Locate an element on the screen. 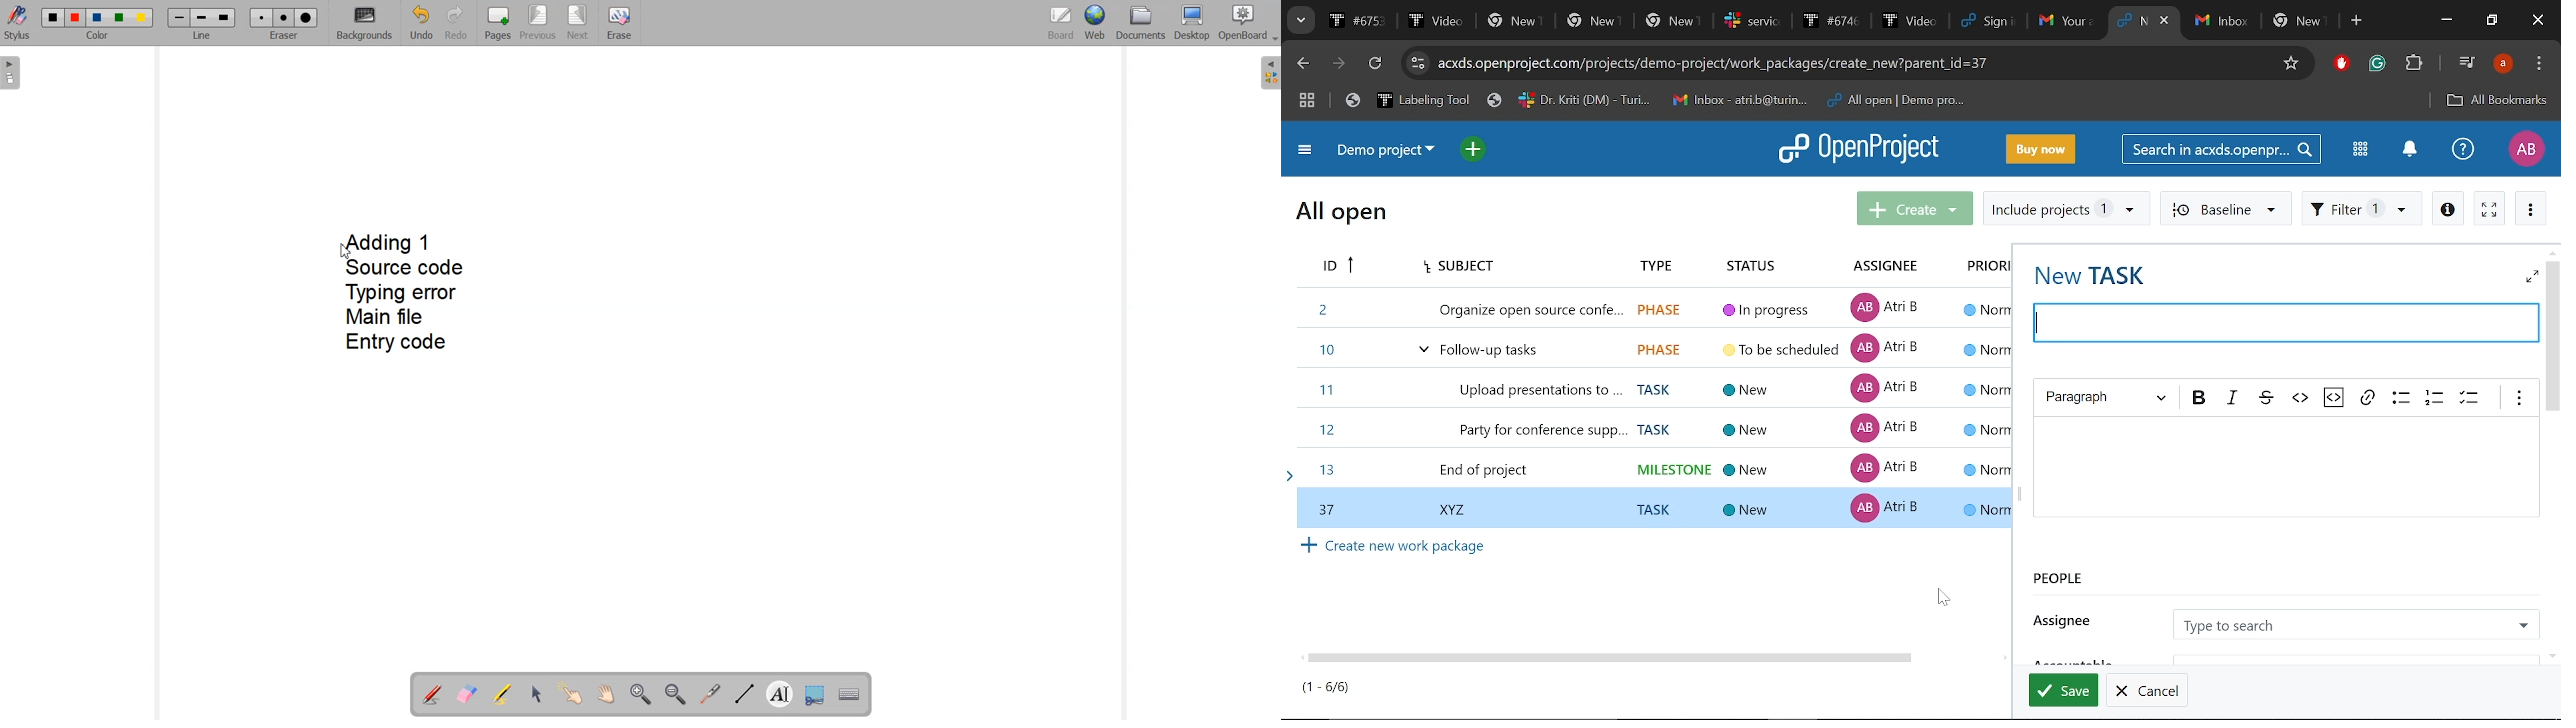 The height and width of the screenshot is (728, 2576). Create is located at coordinates (1915, 207).